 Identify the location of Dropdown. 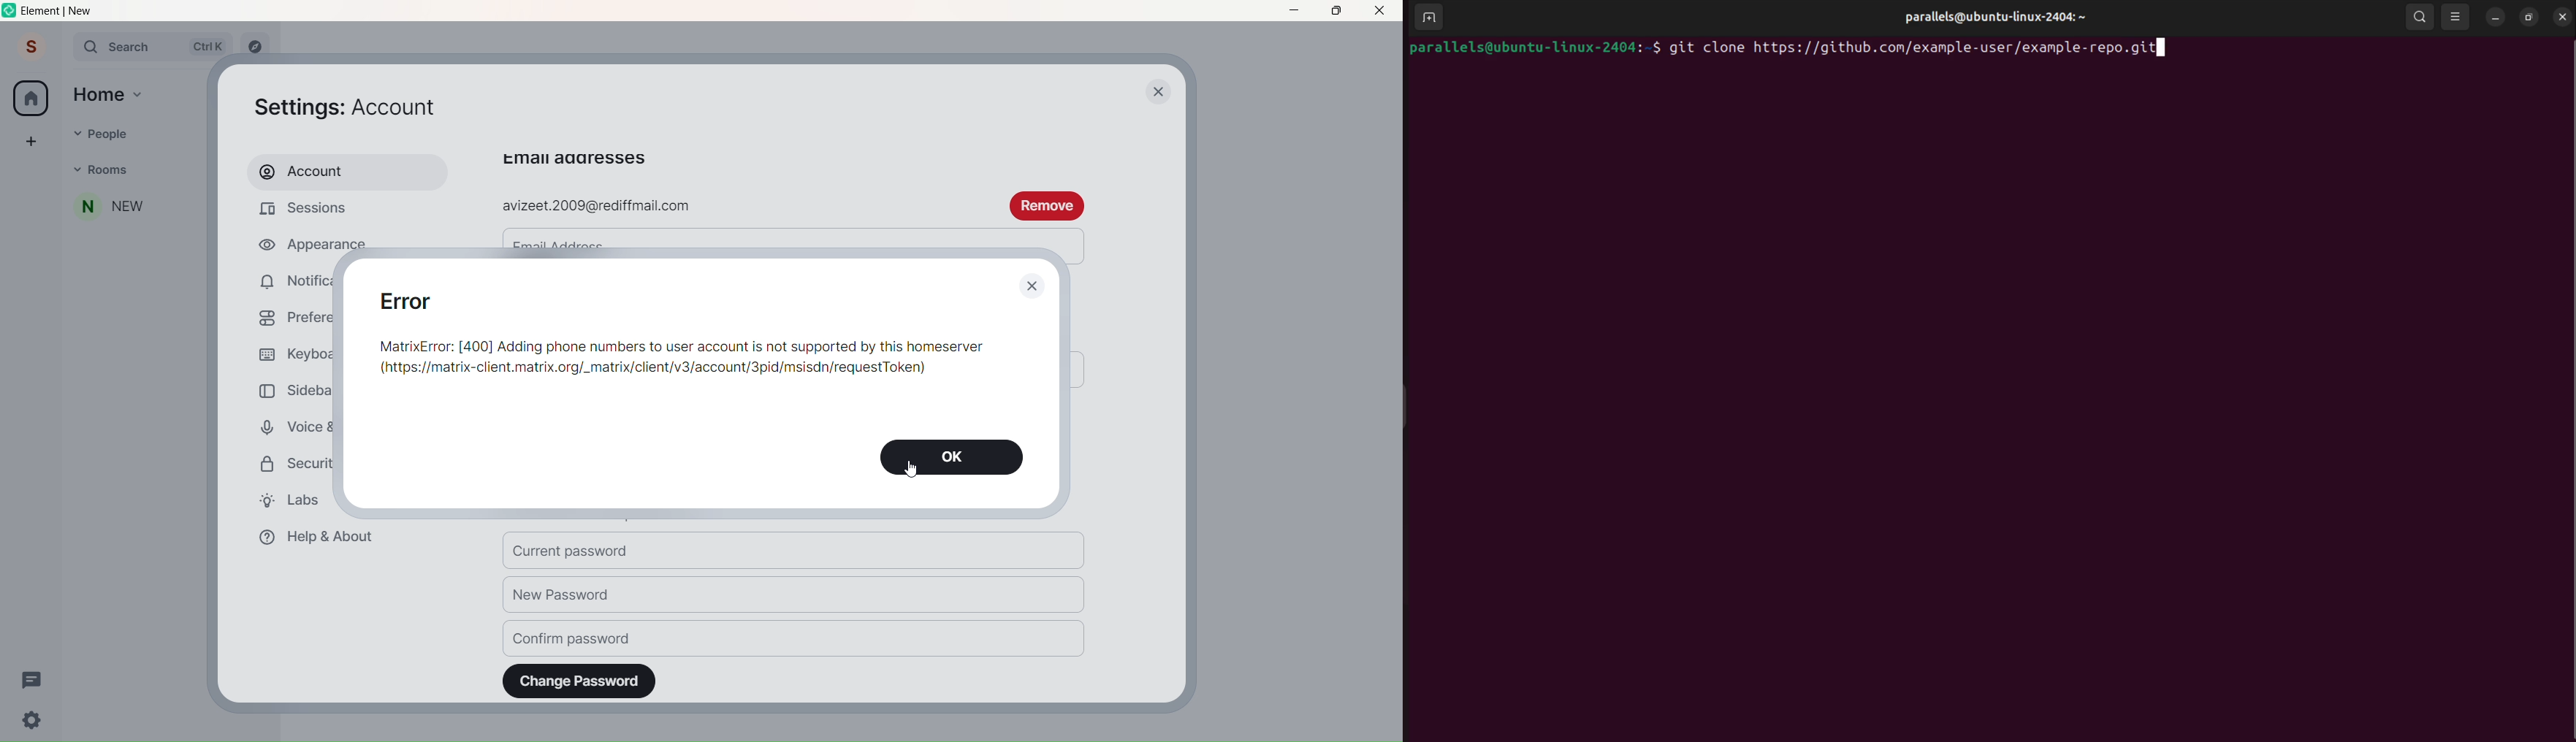
(76, 168).